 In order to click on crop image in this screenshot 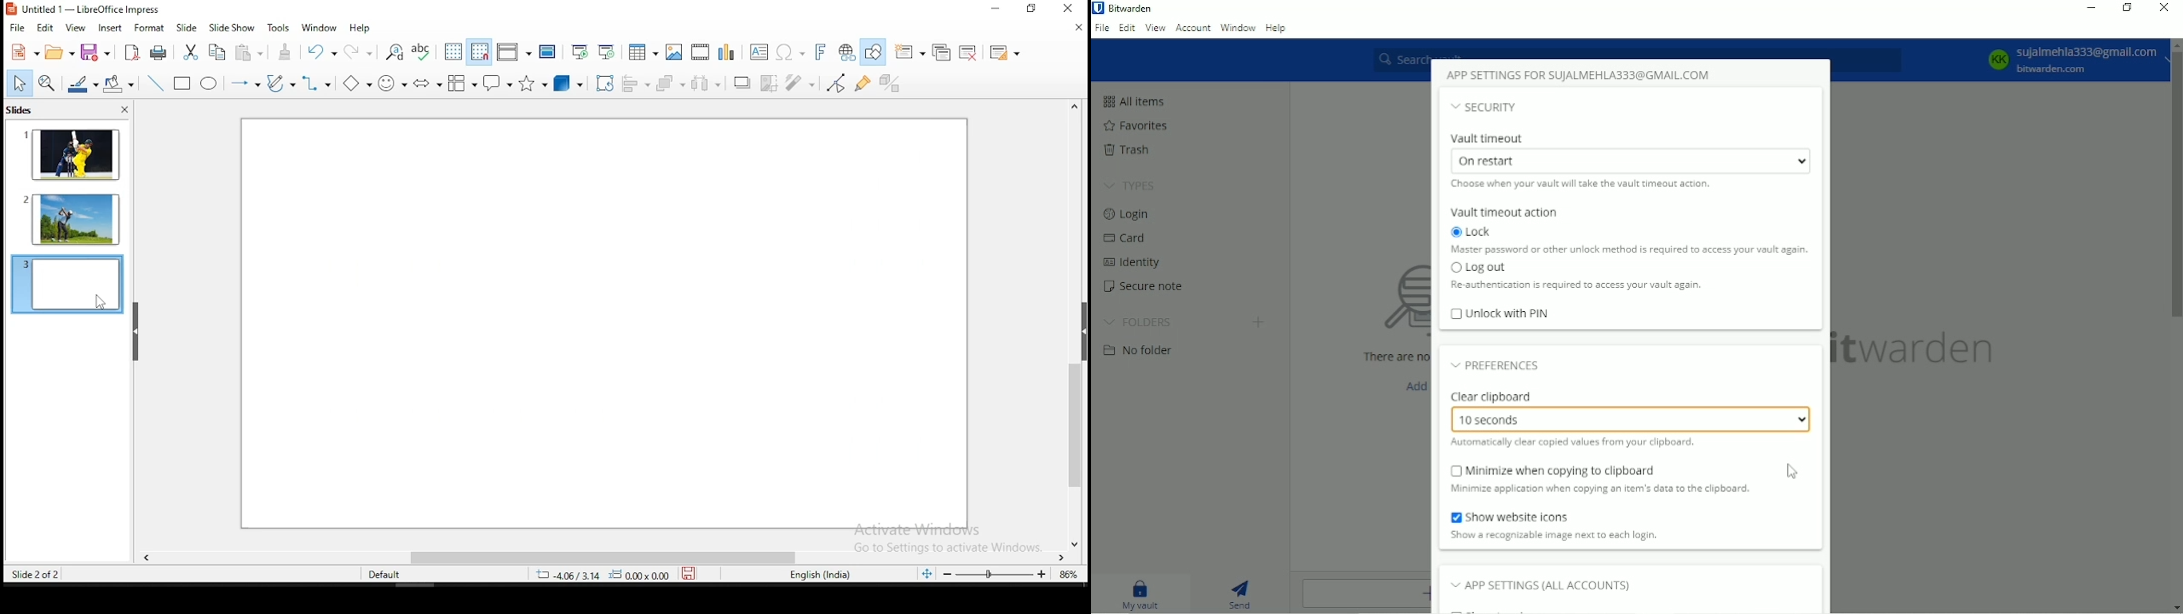, I will do `click(768, 81)`.